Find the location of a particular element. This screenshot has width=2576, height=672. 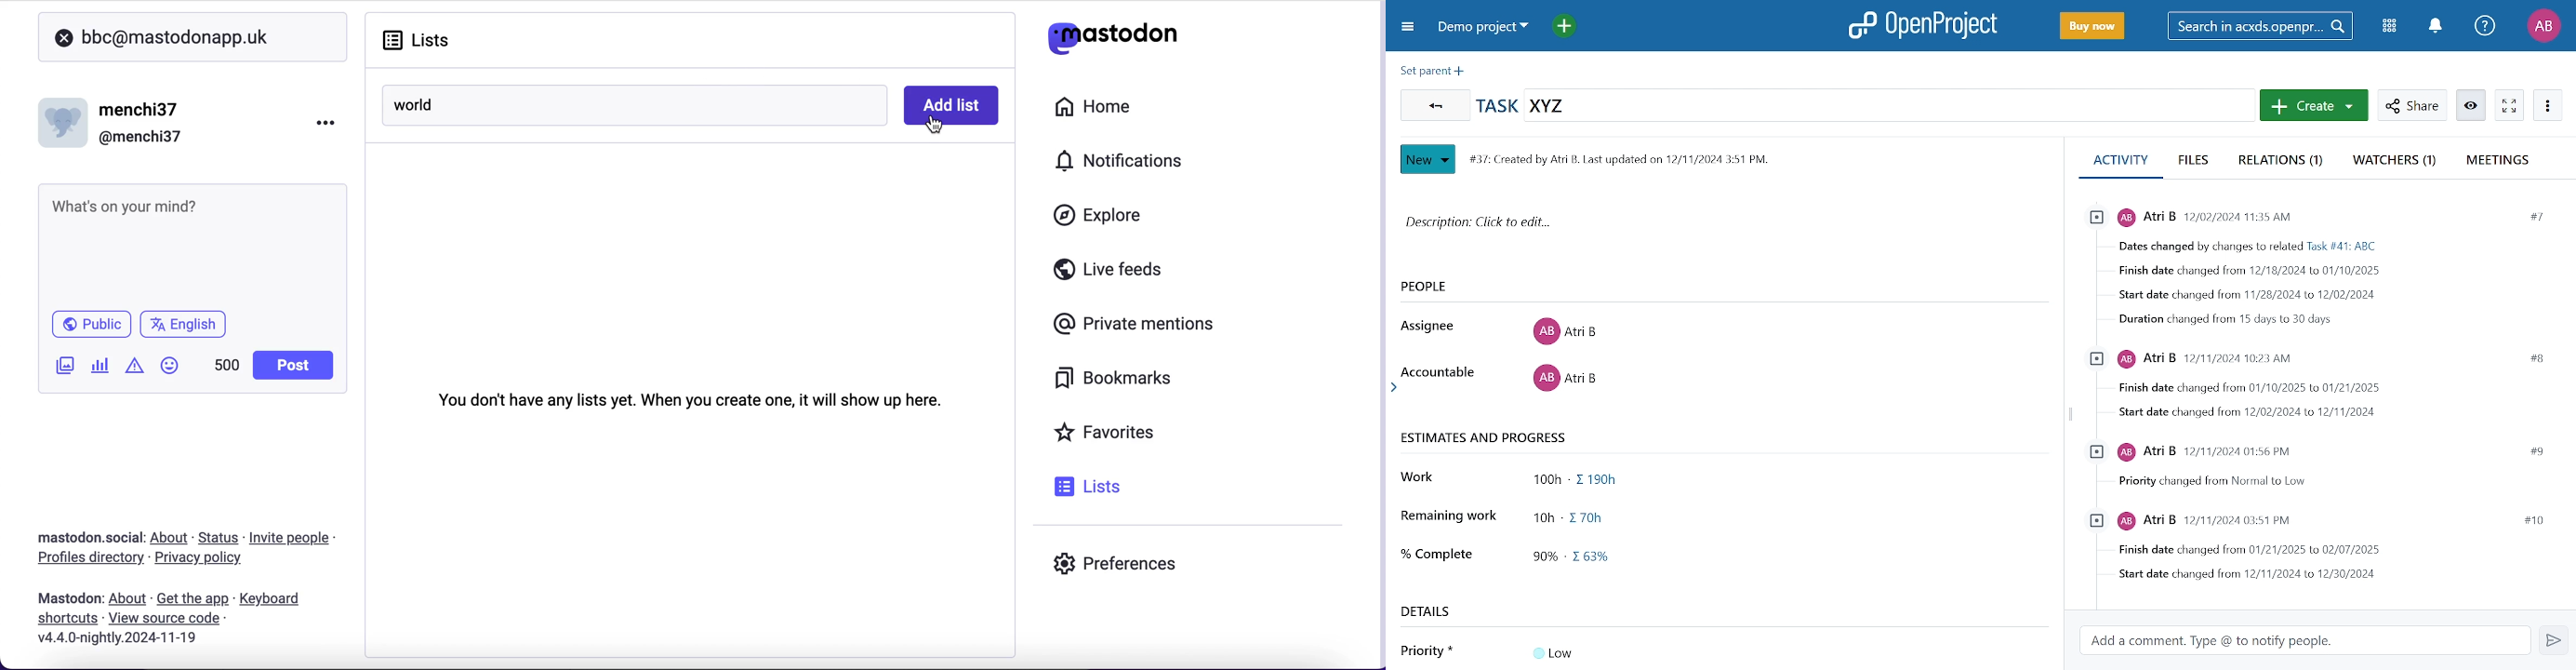

Relations is located at coordinates (2283, 161).